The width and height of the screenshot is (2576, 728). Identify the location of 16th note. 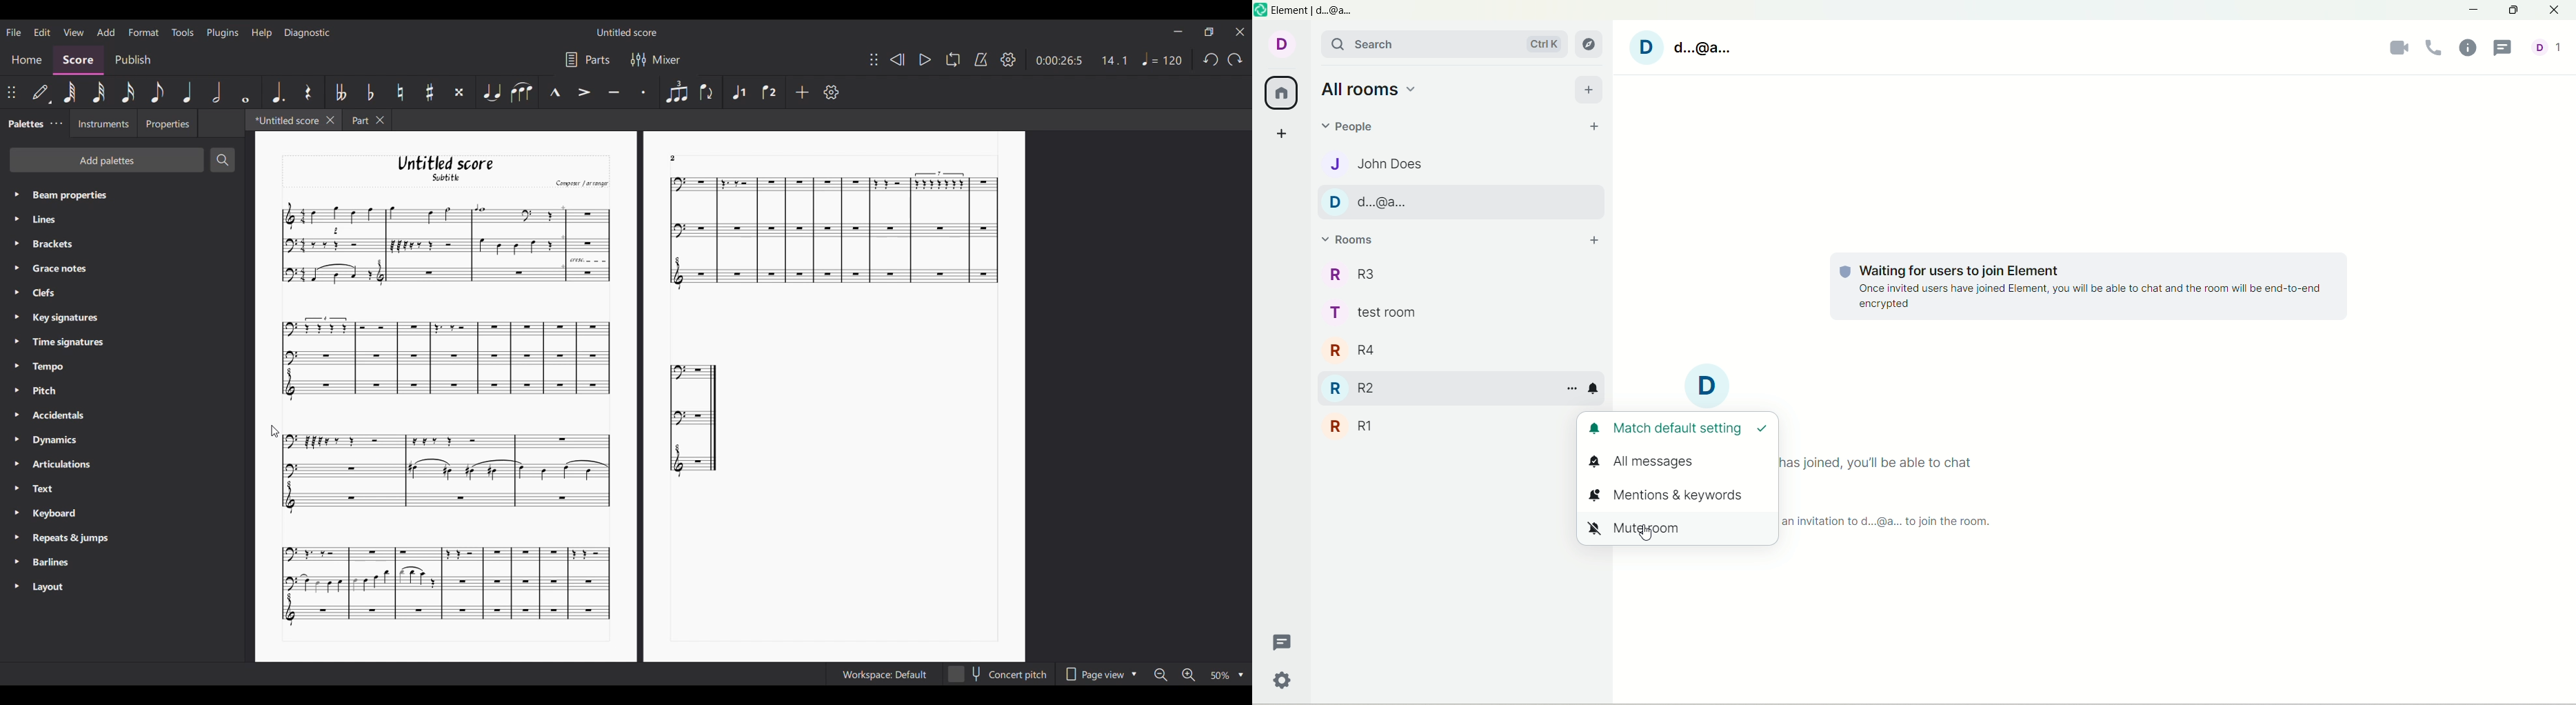
(128, 92).